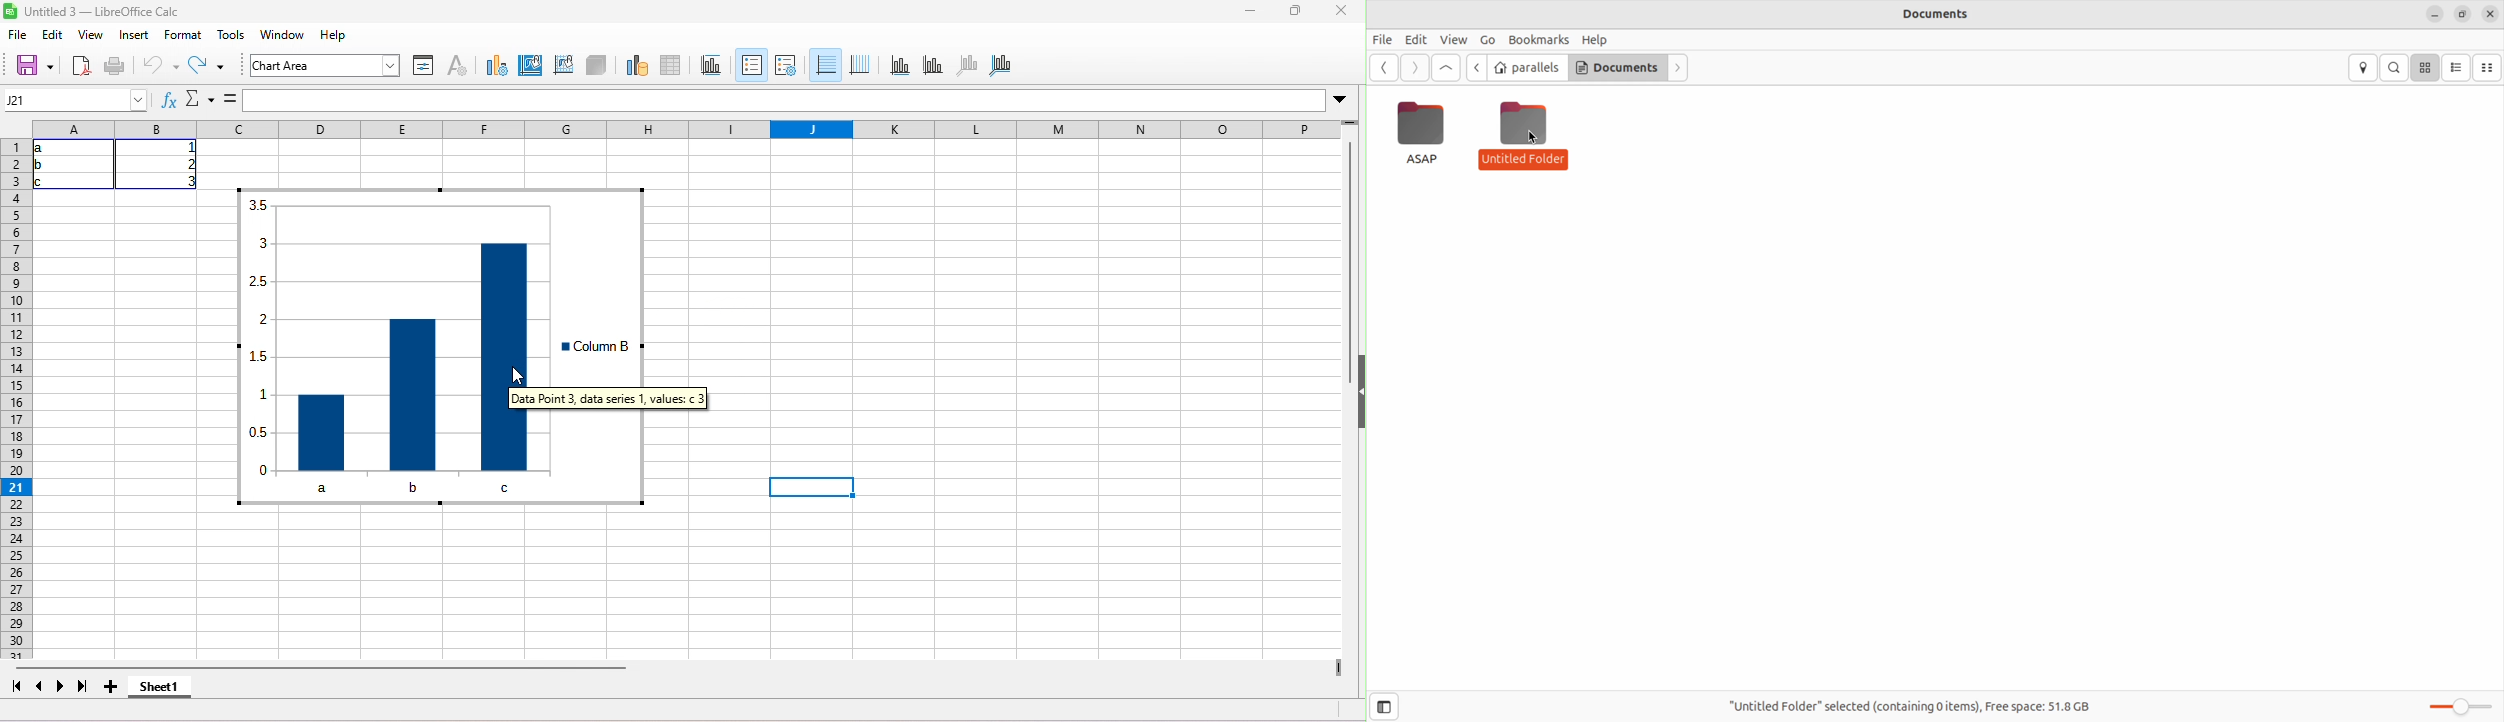 This screenshot has height=728, width=2520. Describe the element at coordinates (1538, 37) in the screenshot. I see `Bookmarks` at that location.